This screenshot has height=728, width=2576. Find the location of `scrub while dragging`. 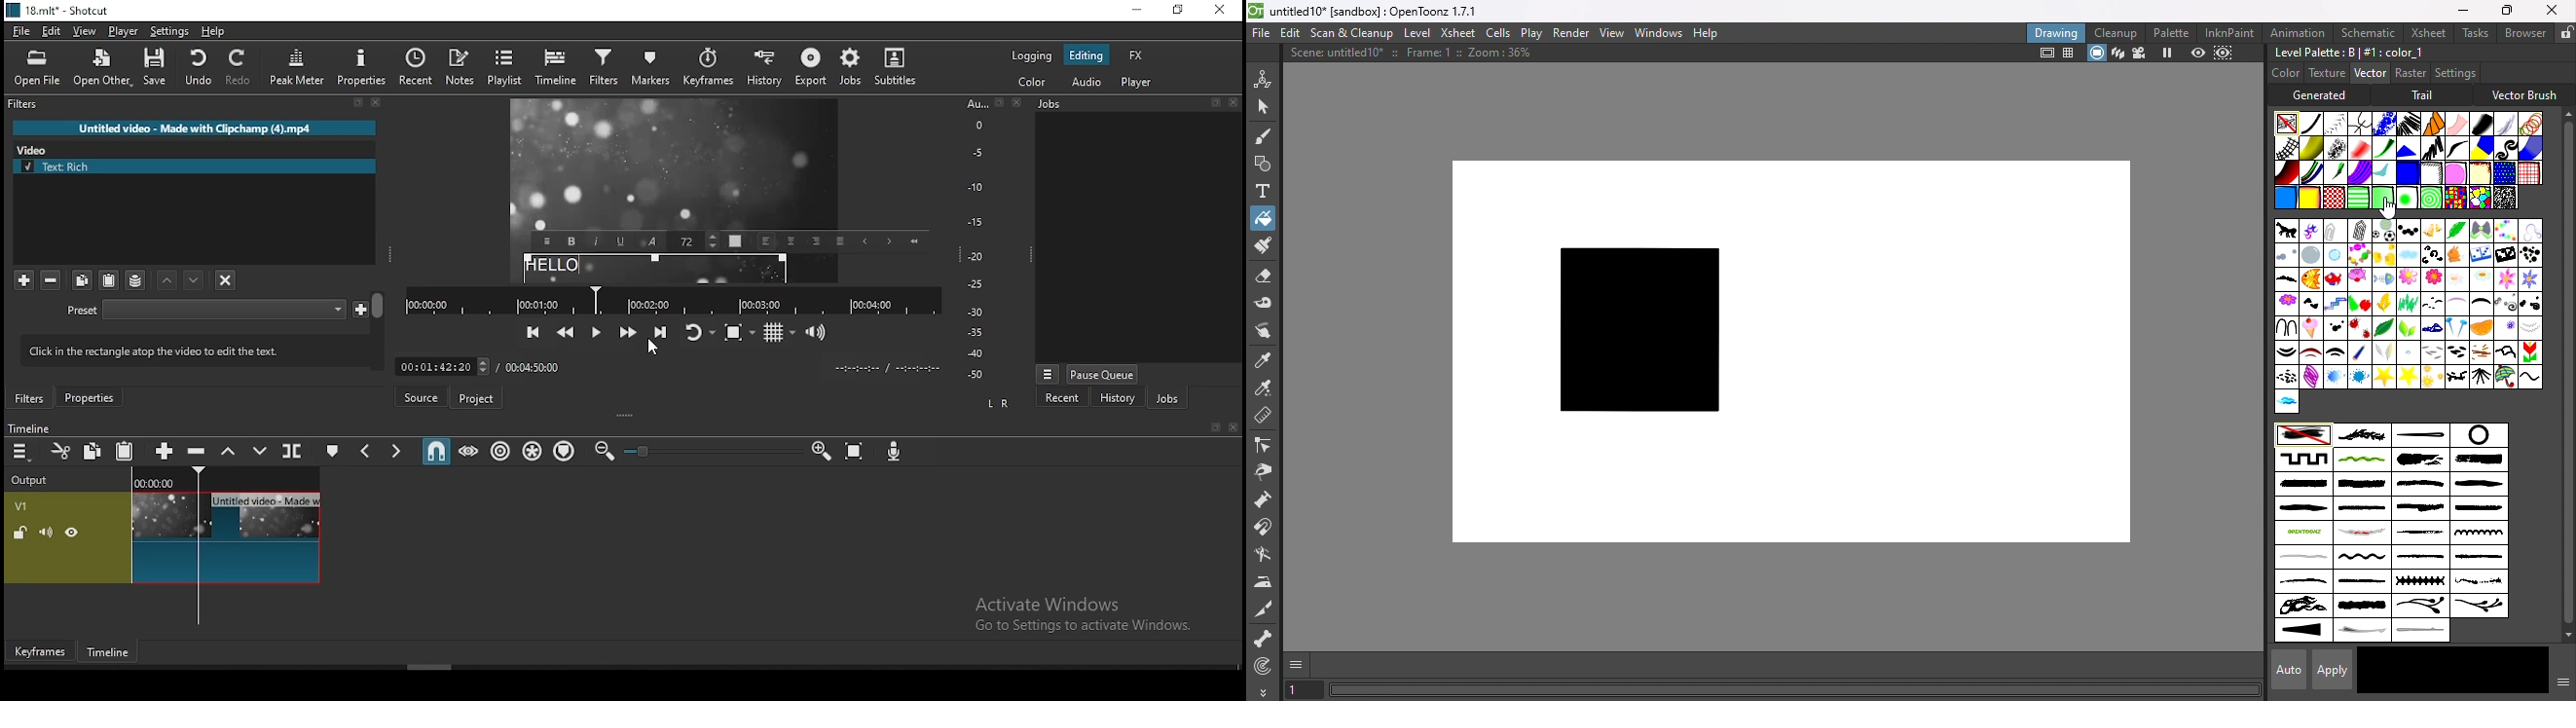

scrub while dragging is located at coordinates (469, 450).